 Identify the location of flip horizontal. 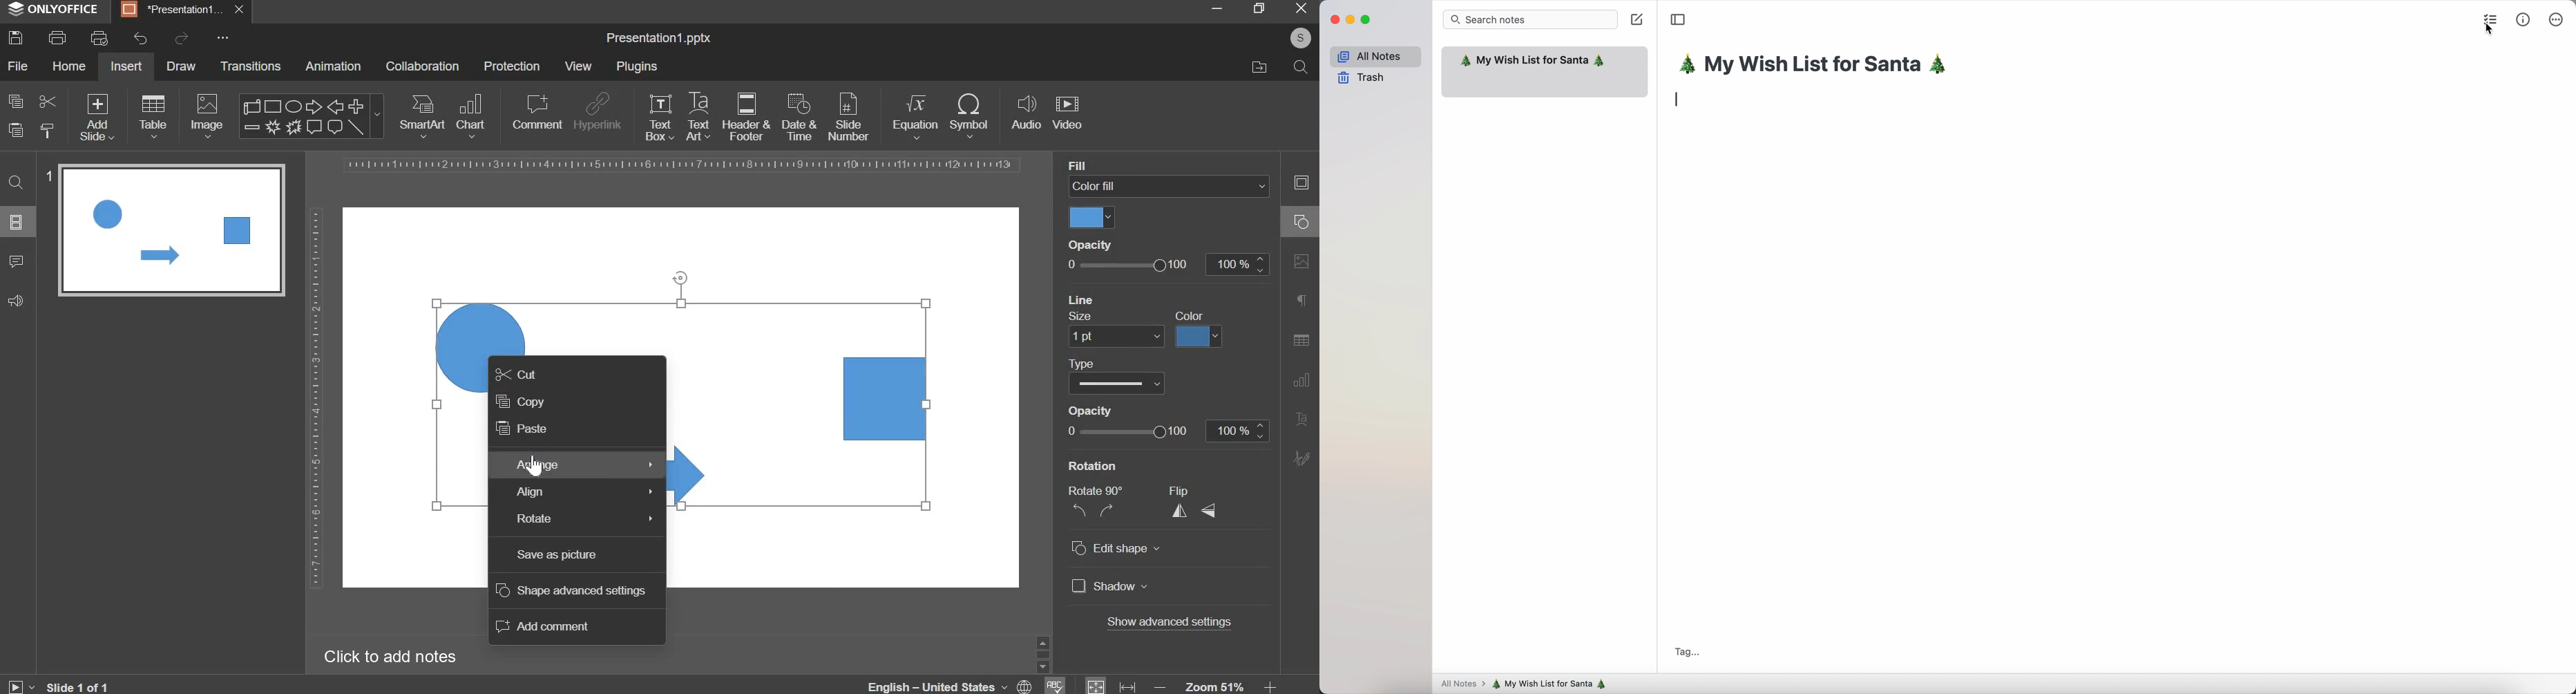
(1184, 510).